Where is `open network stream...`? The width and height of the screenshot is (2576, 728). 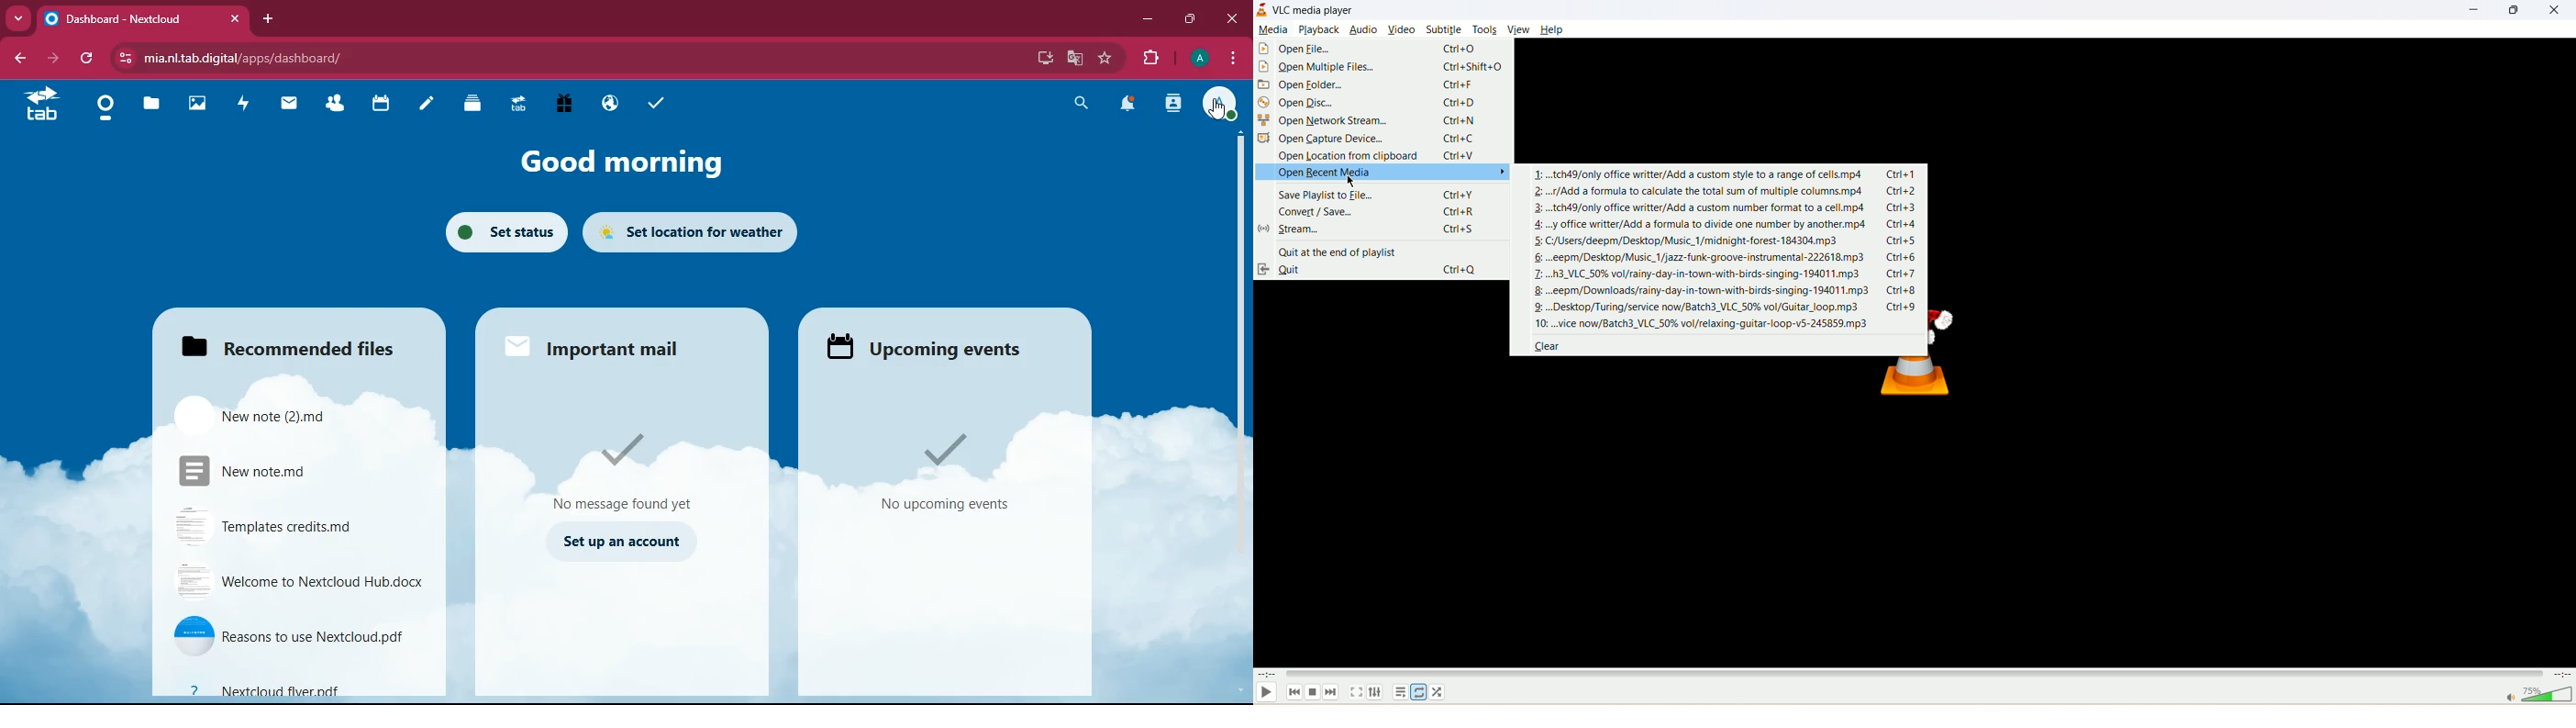 open network stream... is located at coordinates (1329, 120).